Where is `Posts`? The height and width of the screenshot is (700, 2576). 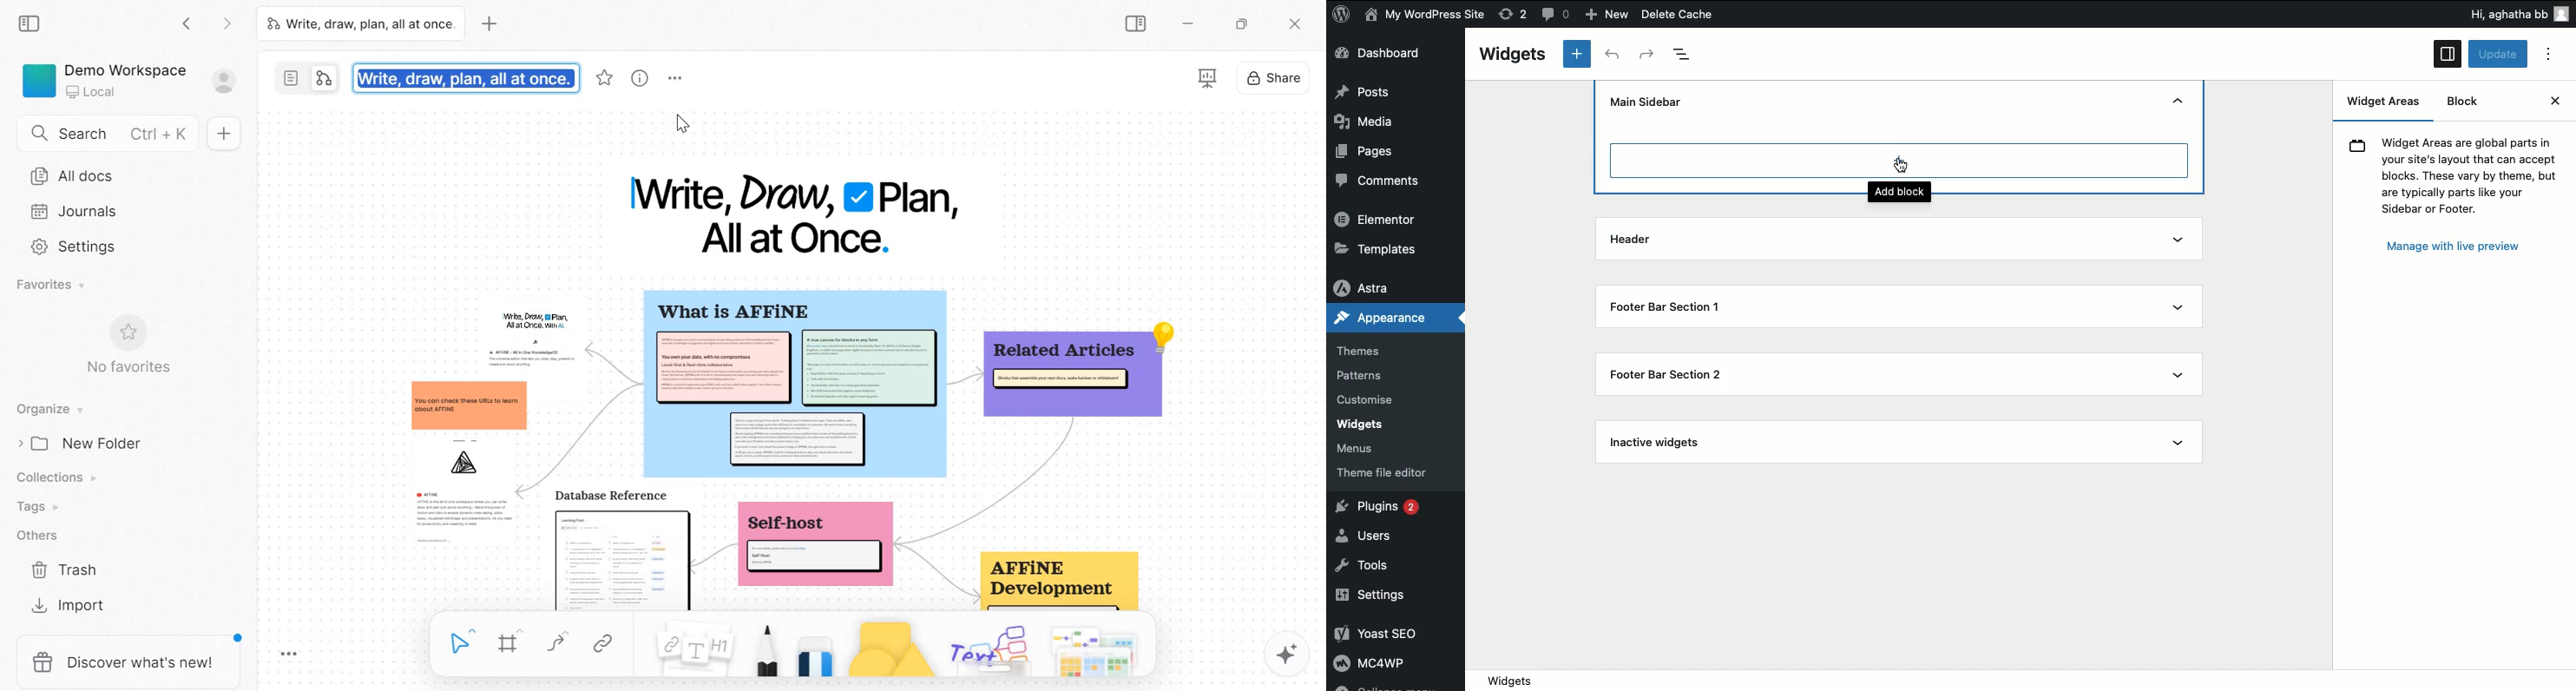
Posts is located at coordinates (1365, 92).